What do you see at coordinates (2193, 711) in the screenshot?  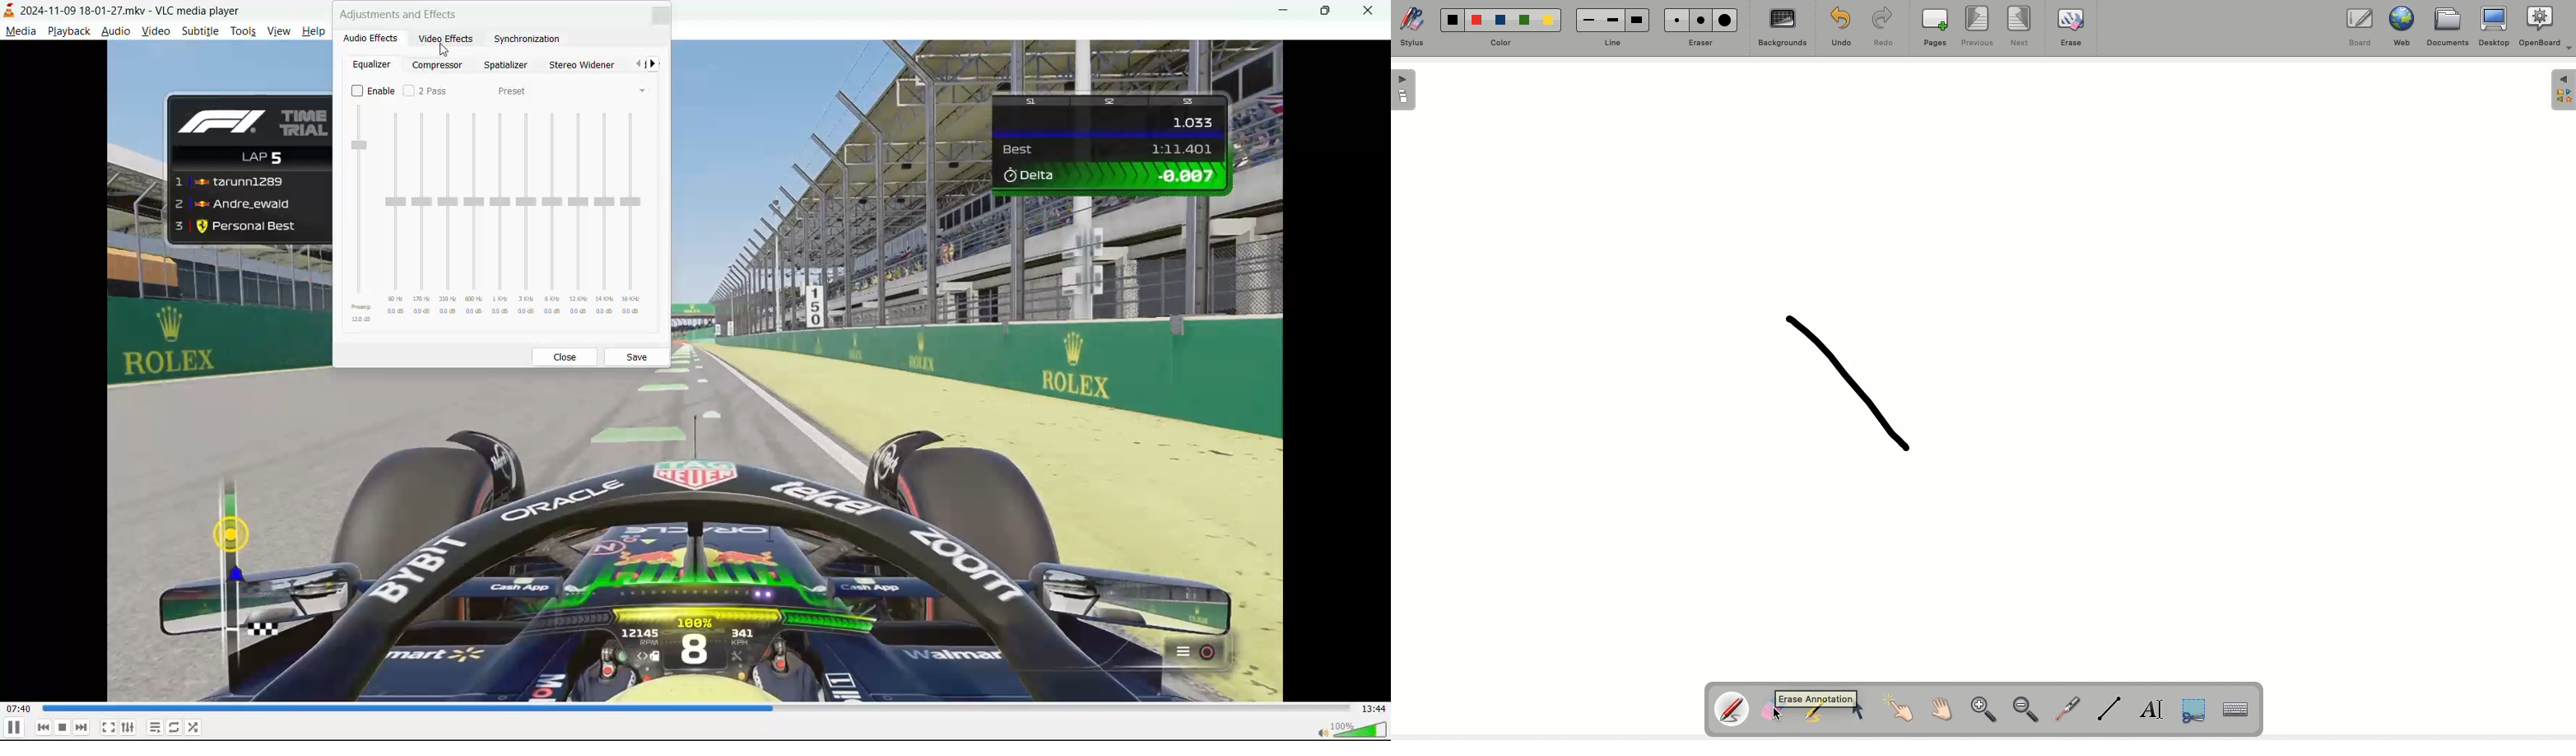 I see `Cut` at bounding box center [2193, 711].